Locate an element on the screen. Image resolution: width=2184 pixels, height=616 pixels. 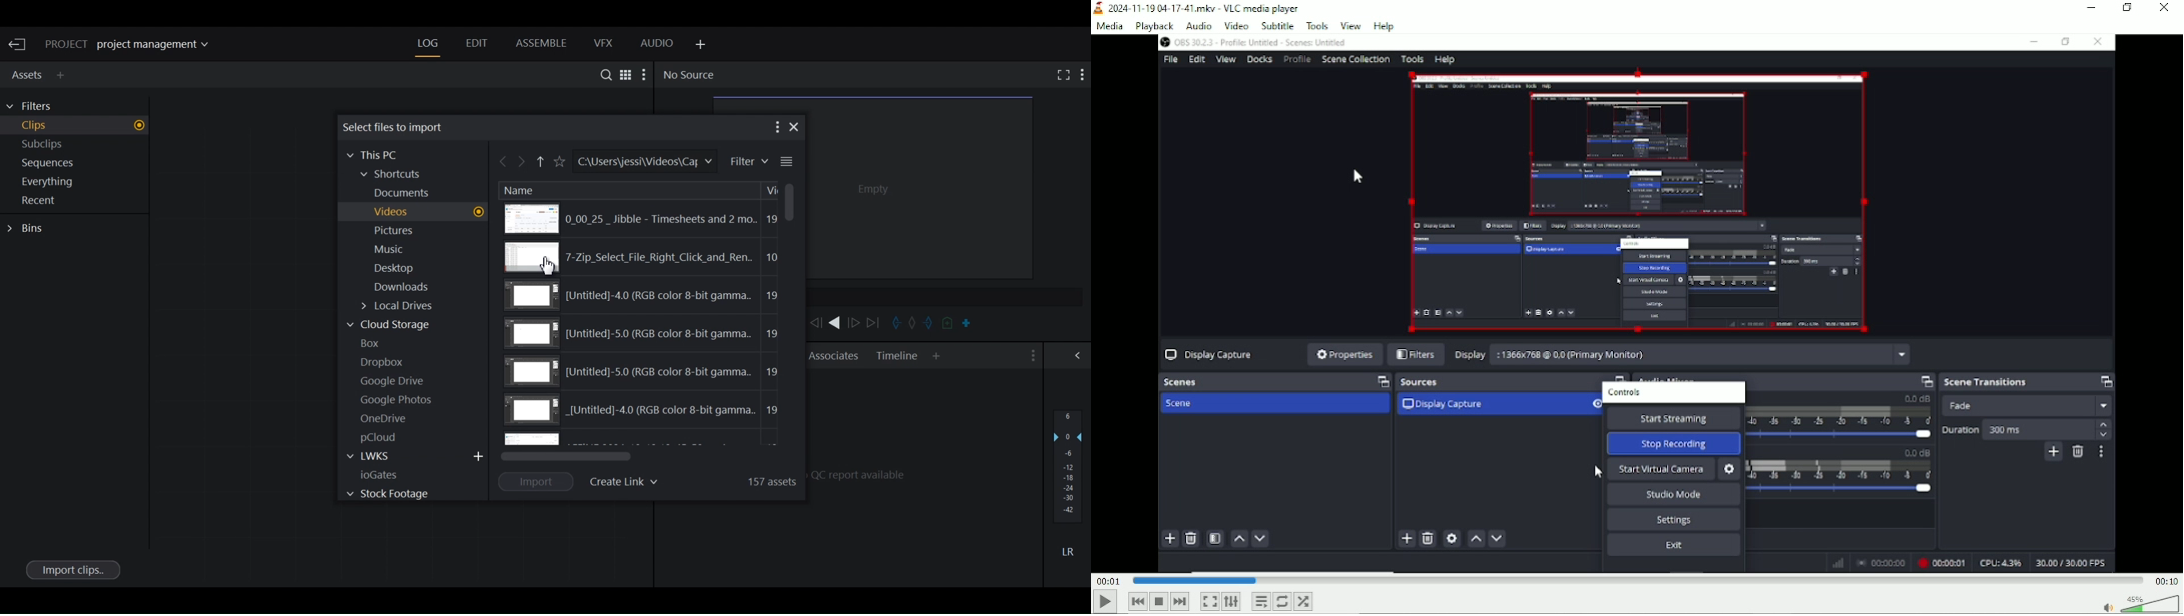
Google Drives is located at coordinates (395, 381).